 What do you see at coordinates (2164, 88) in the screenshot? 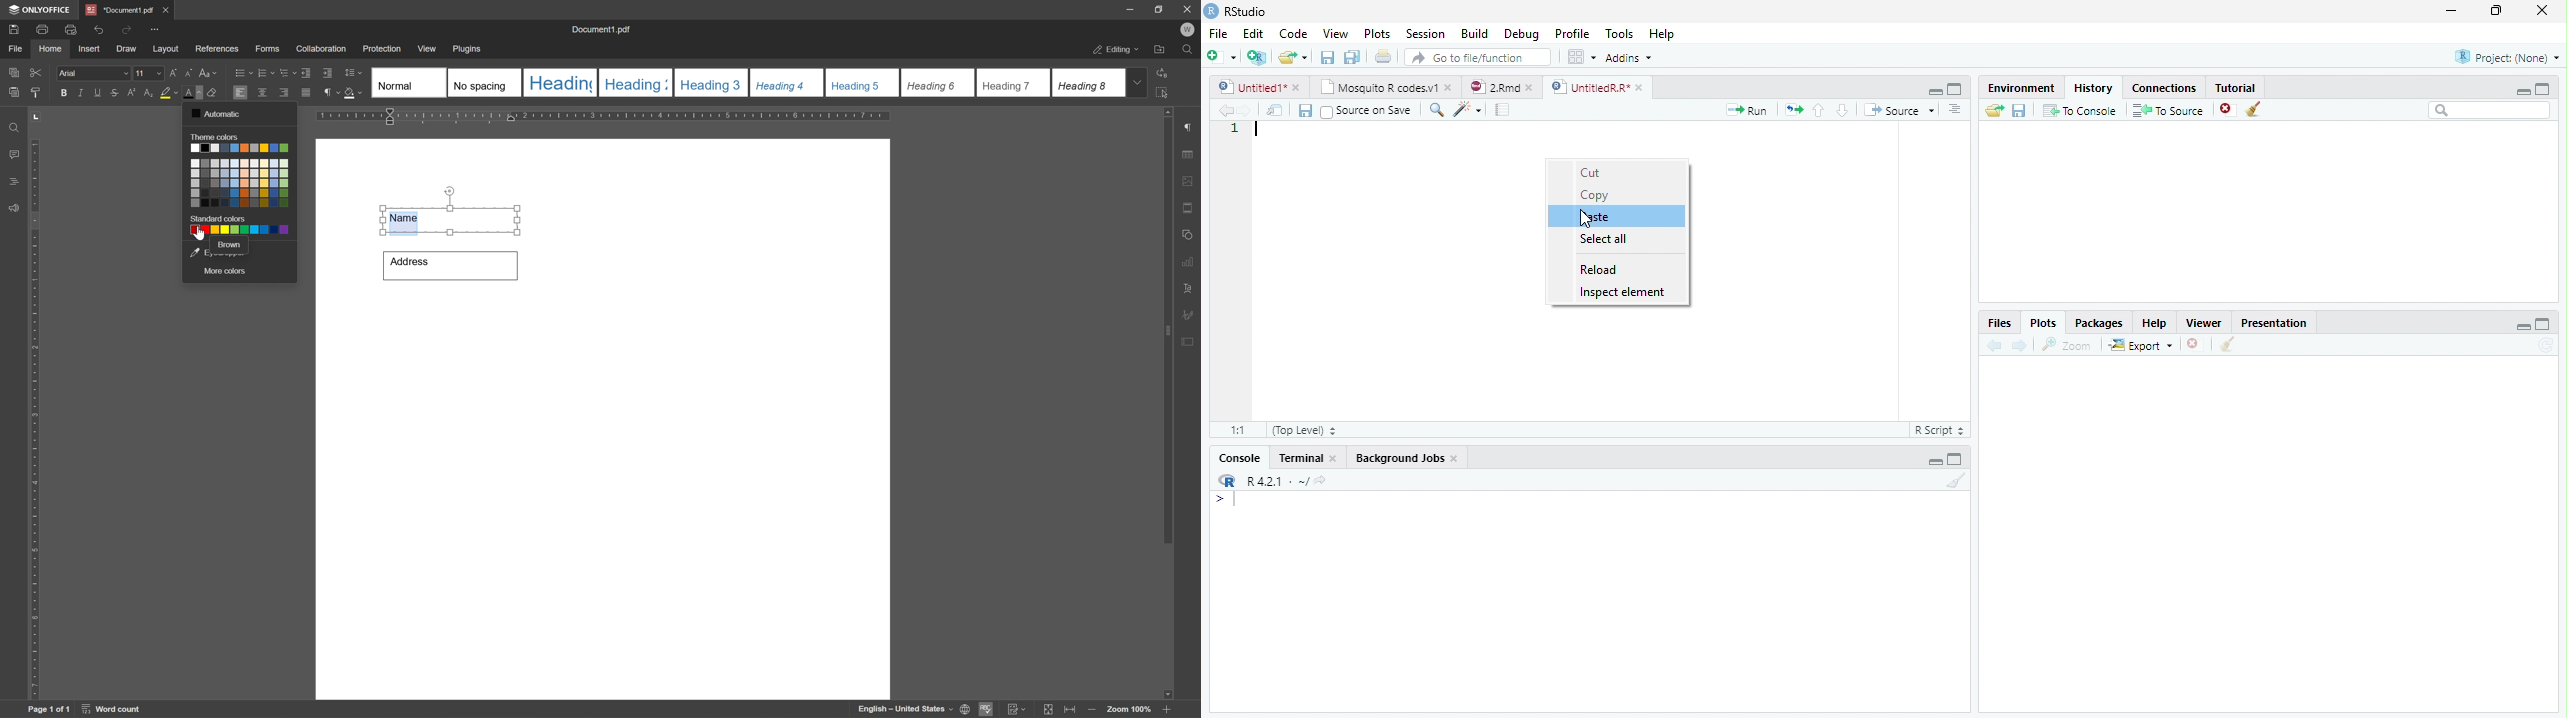
I see `Connections` at bounding box center [2164, 88].